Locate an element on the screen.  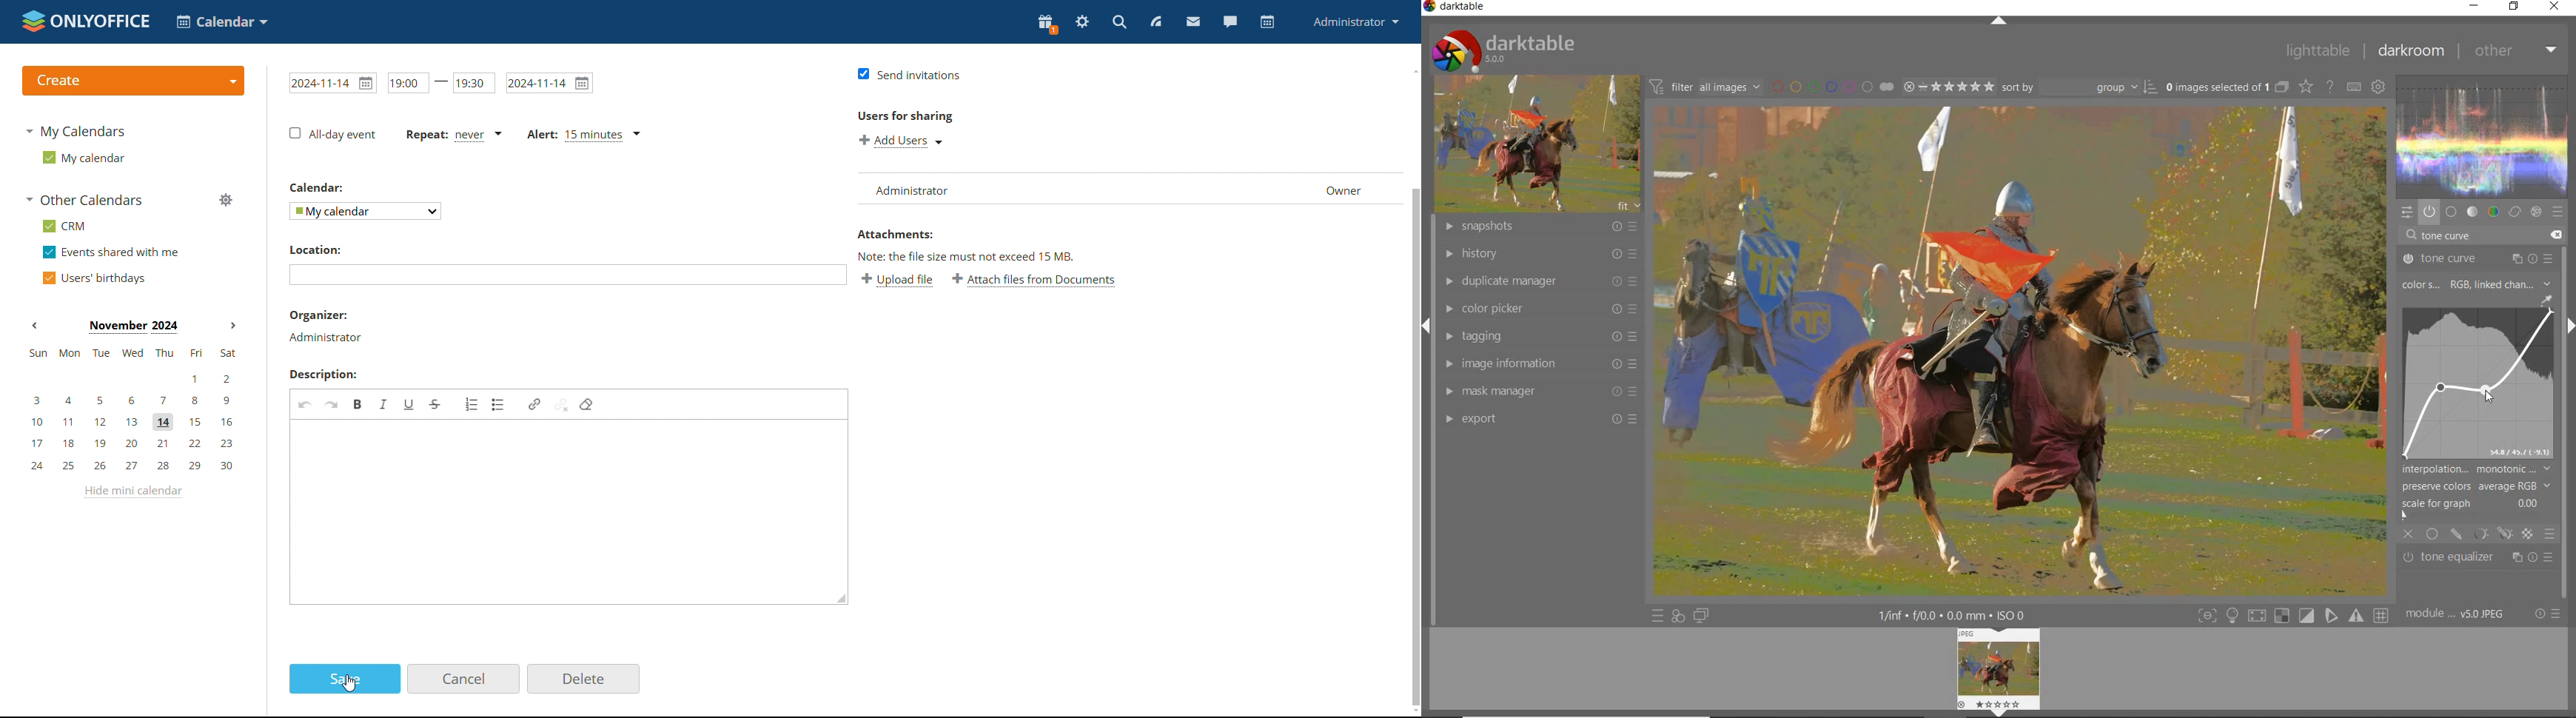
reset or presets & preferences is located at coordinates (2548, 615).